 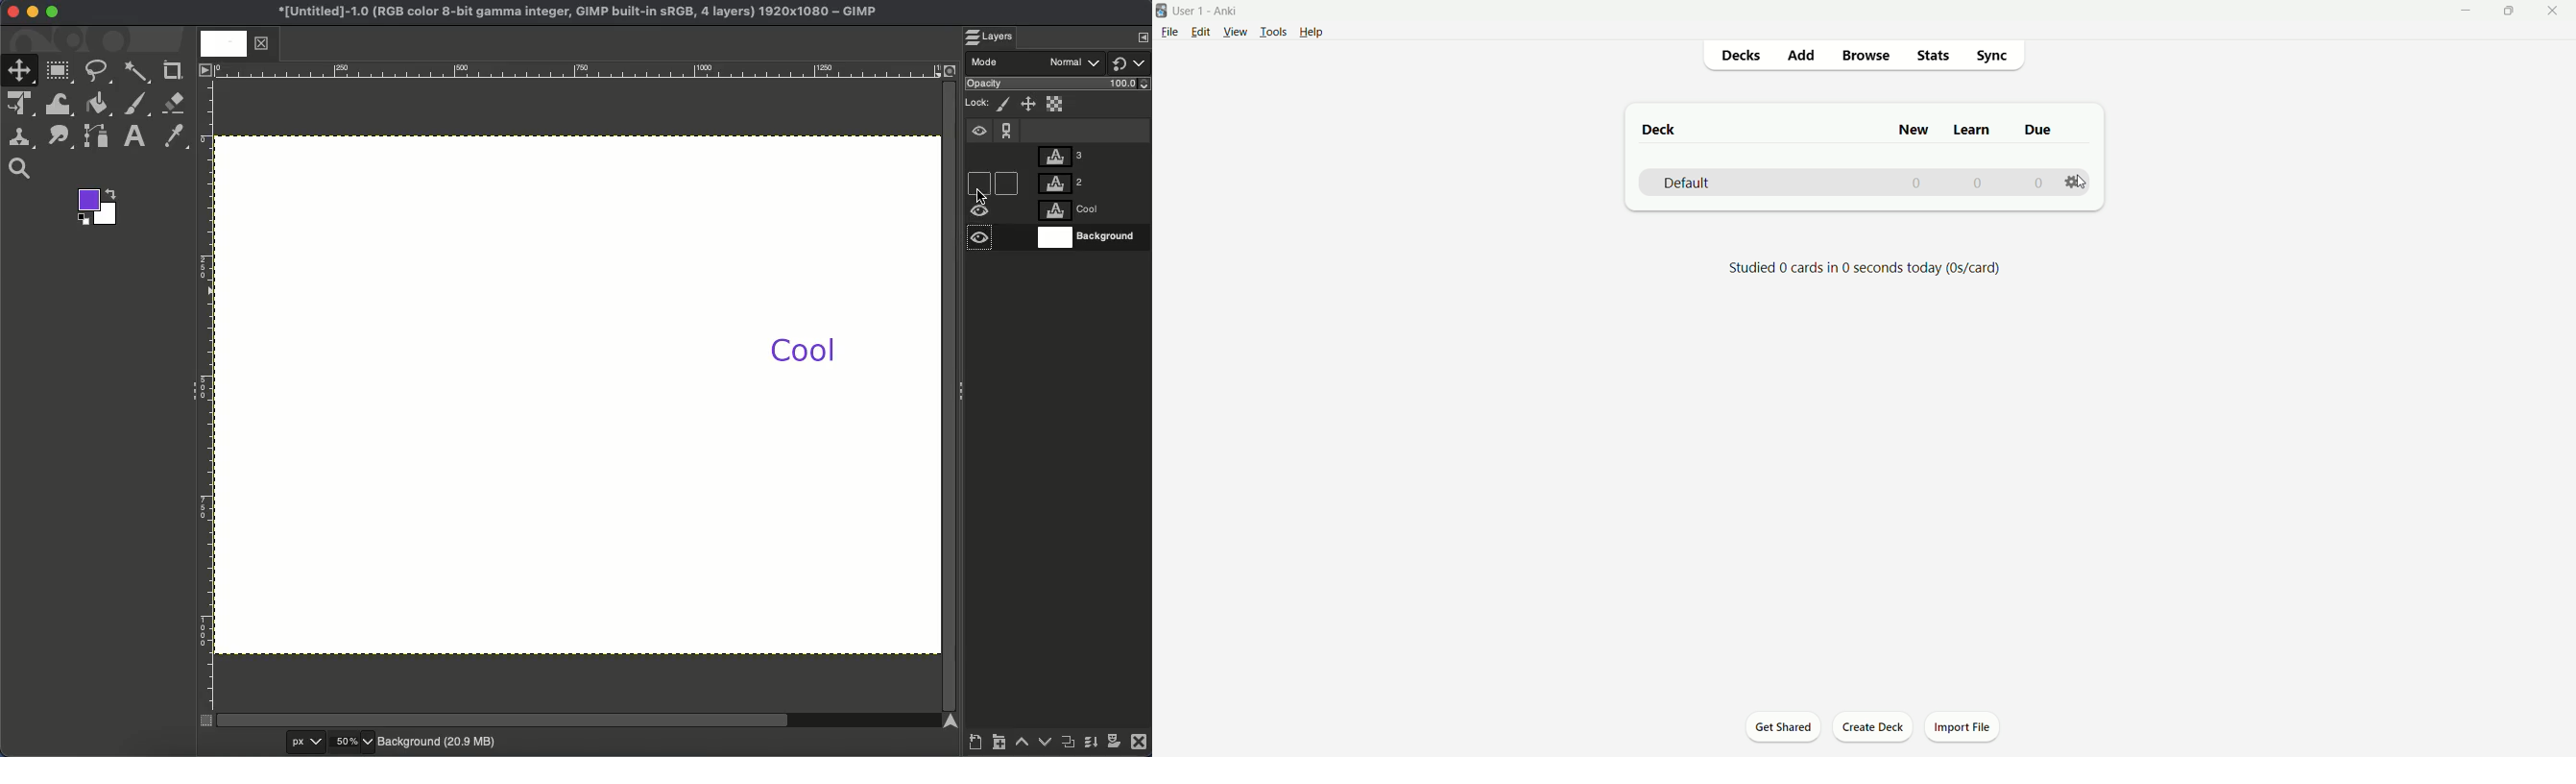 What do you see at coordinates (1783, 727) in the screenshot?
I see `get started` at bounding box center [1783, 727].